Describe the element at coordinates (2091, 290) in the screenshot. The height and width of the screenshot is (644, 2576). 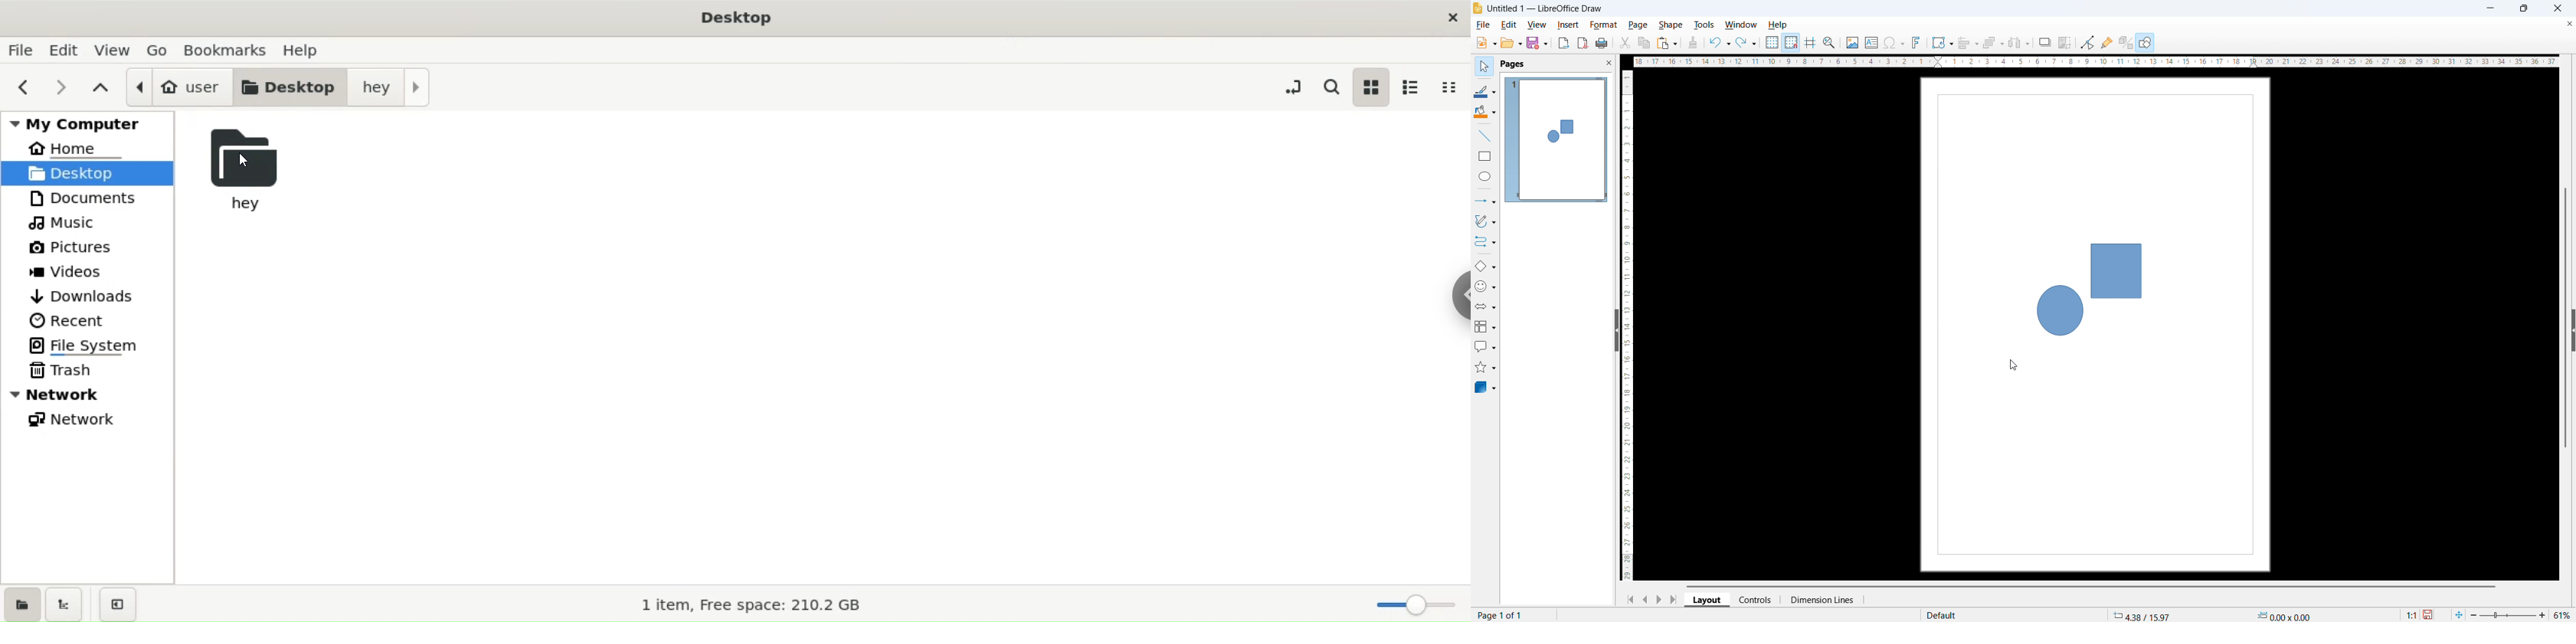
I see `shapes` at that location.